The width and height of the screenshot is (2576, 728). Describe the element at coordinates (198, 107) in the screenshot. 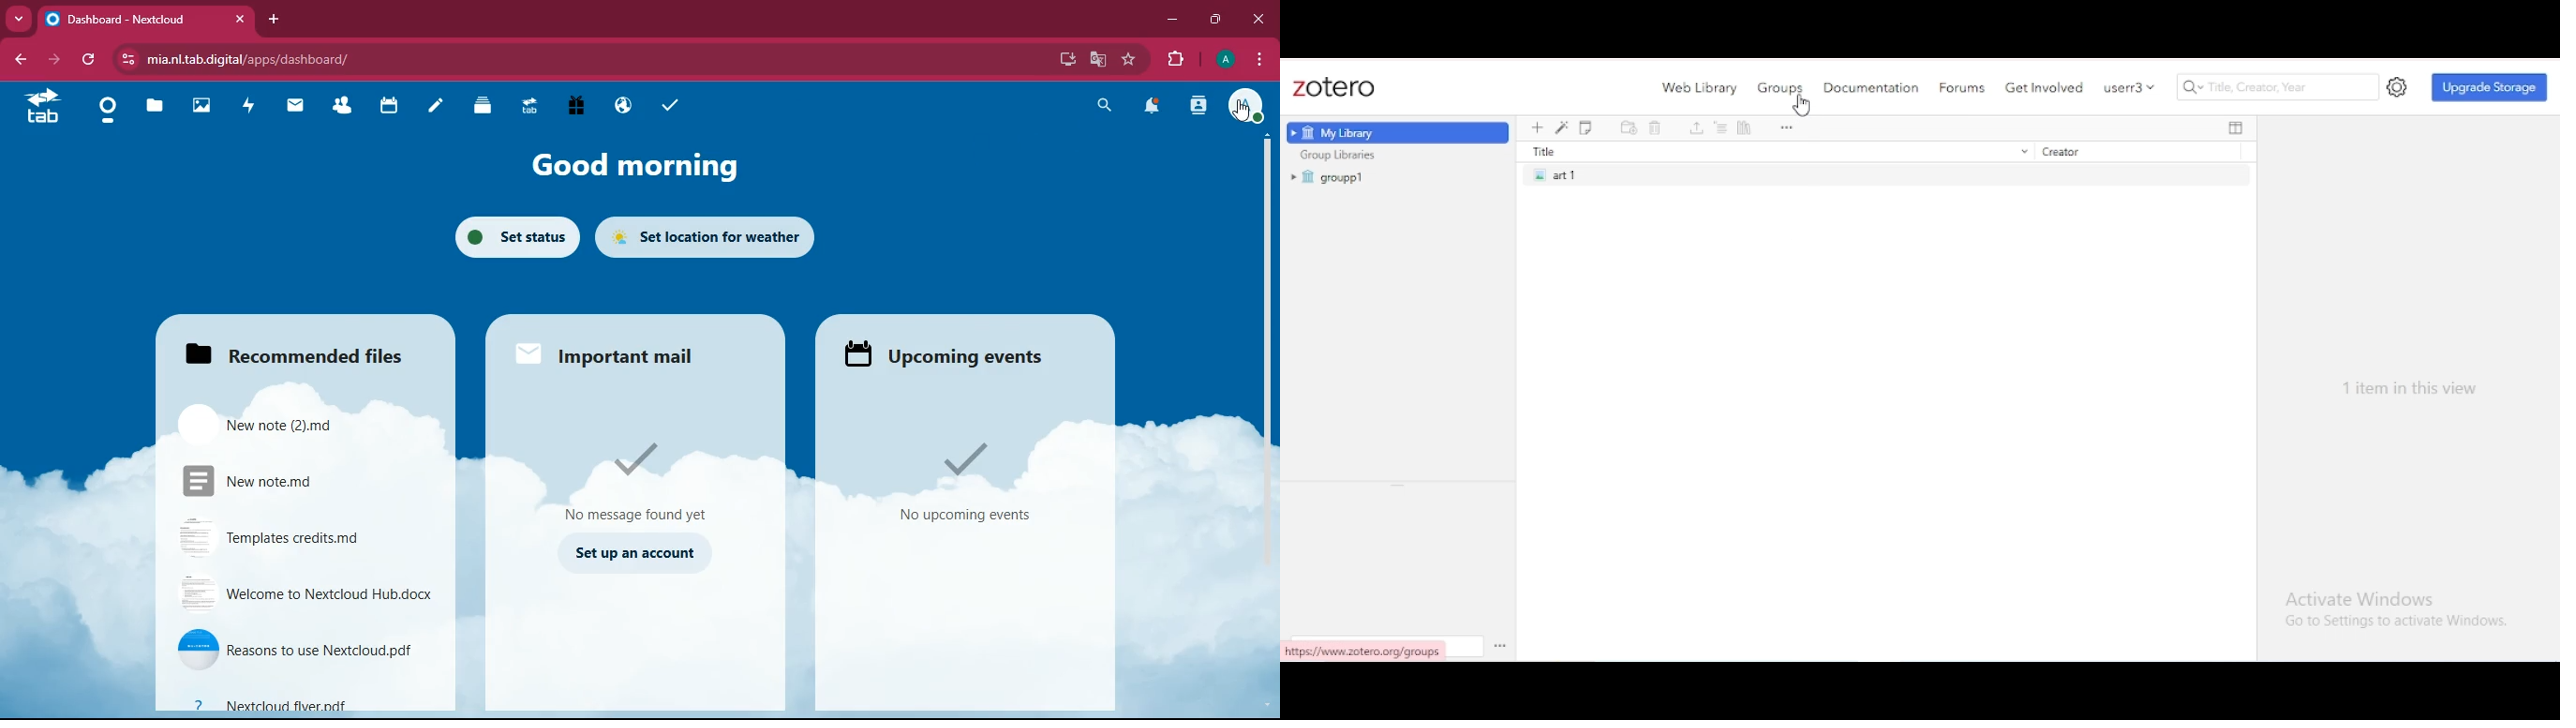

I see `images` at that location.